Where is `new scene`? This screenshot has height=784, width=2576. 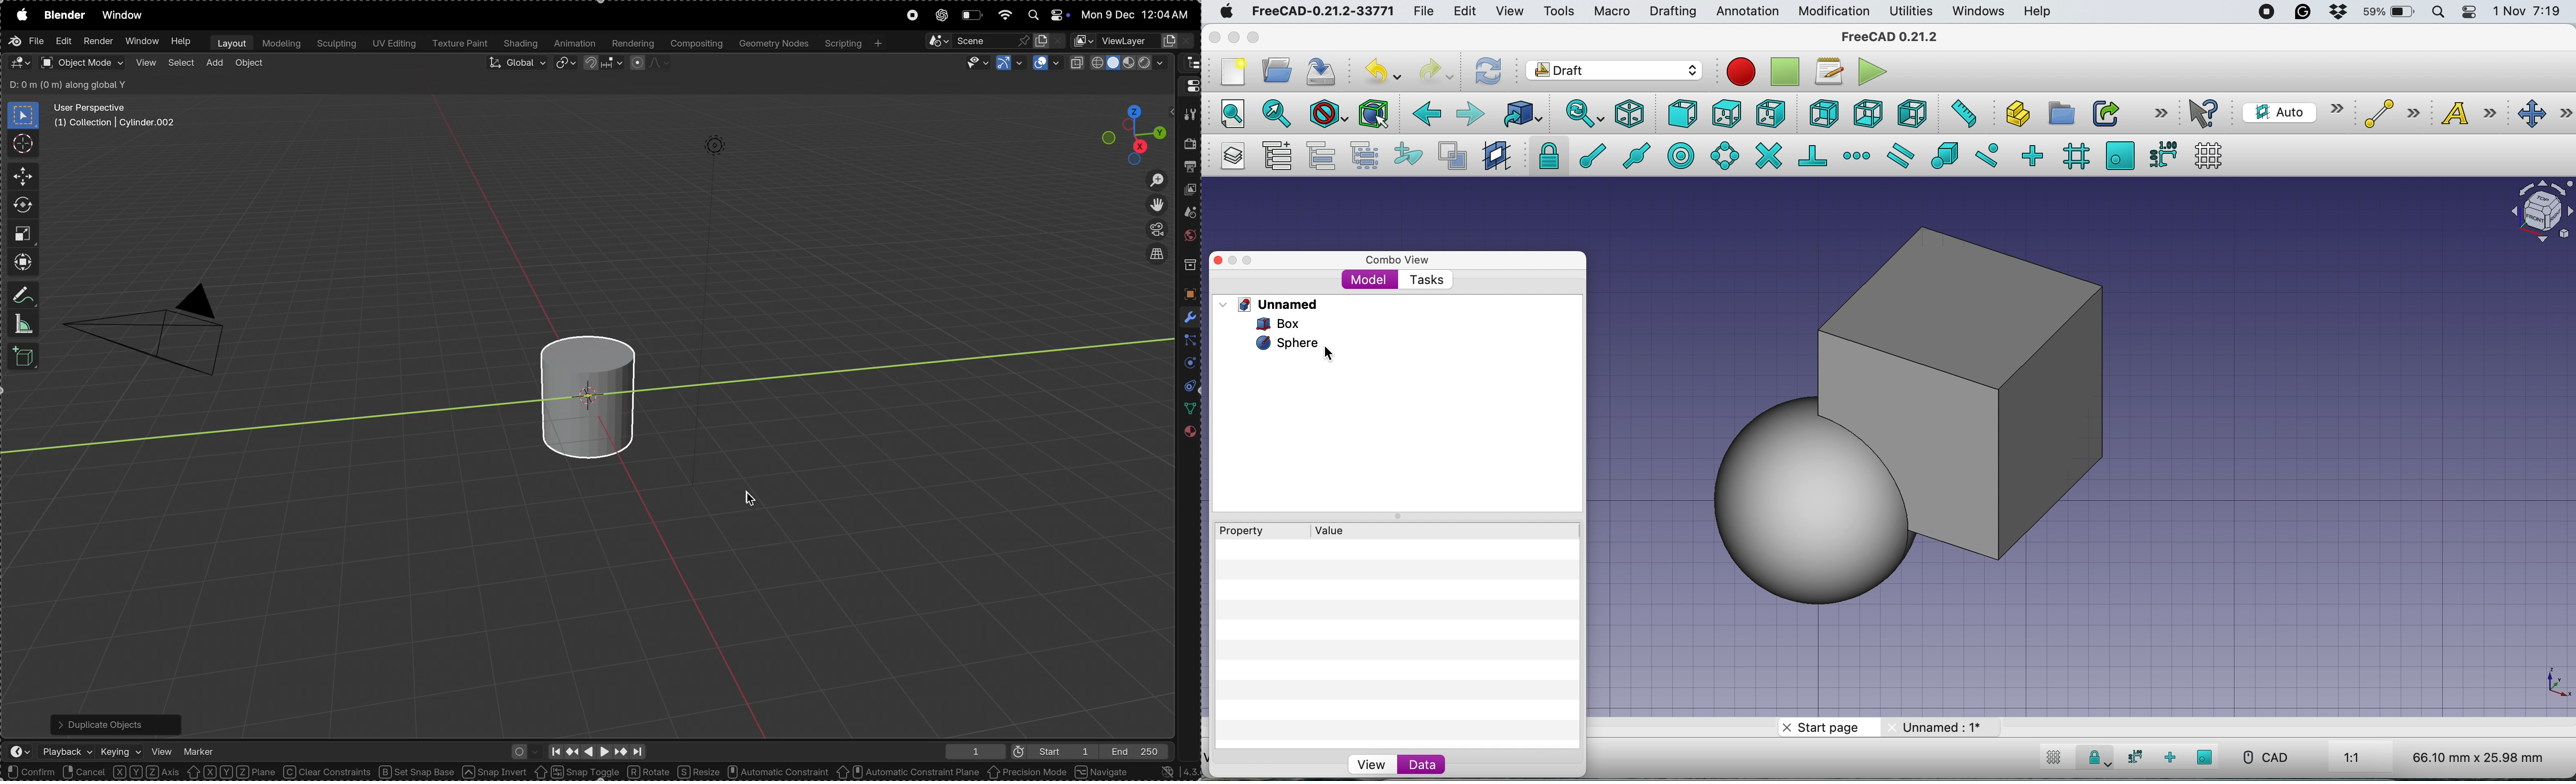 new scene is located at coordinates (1050, 39).